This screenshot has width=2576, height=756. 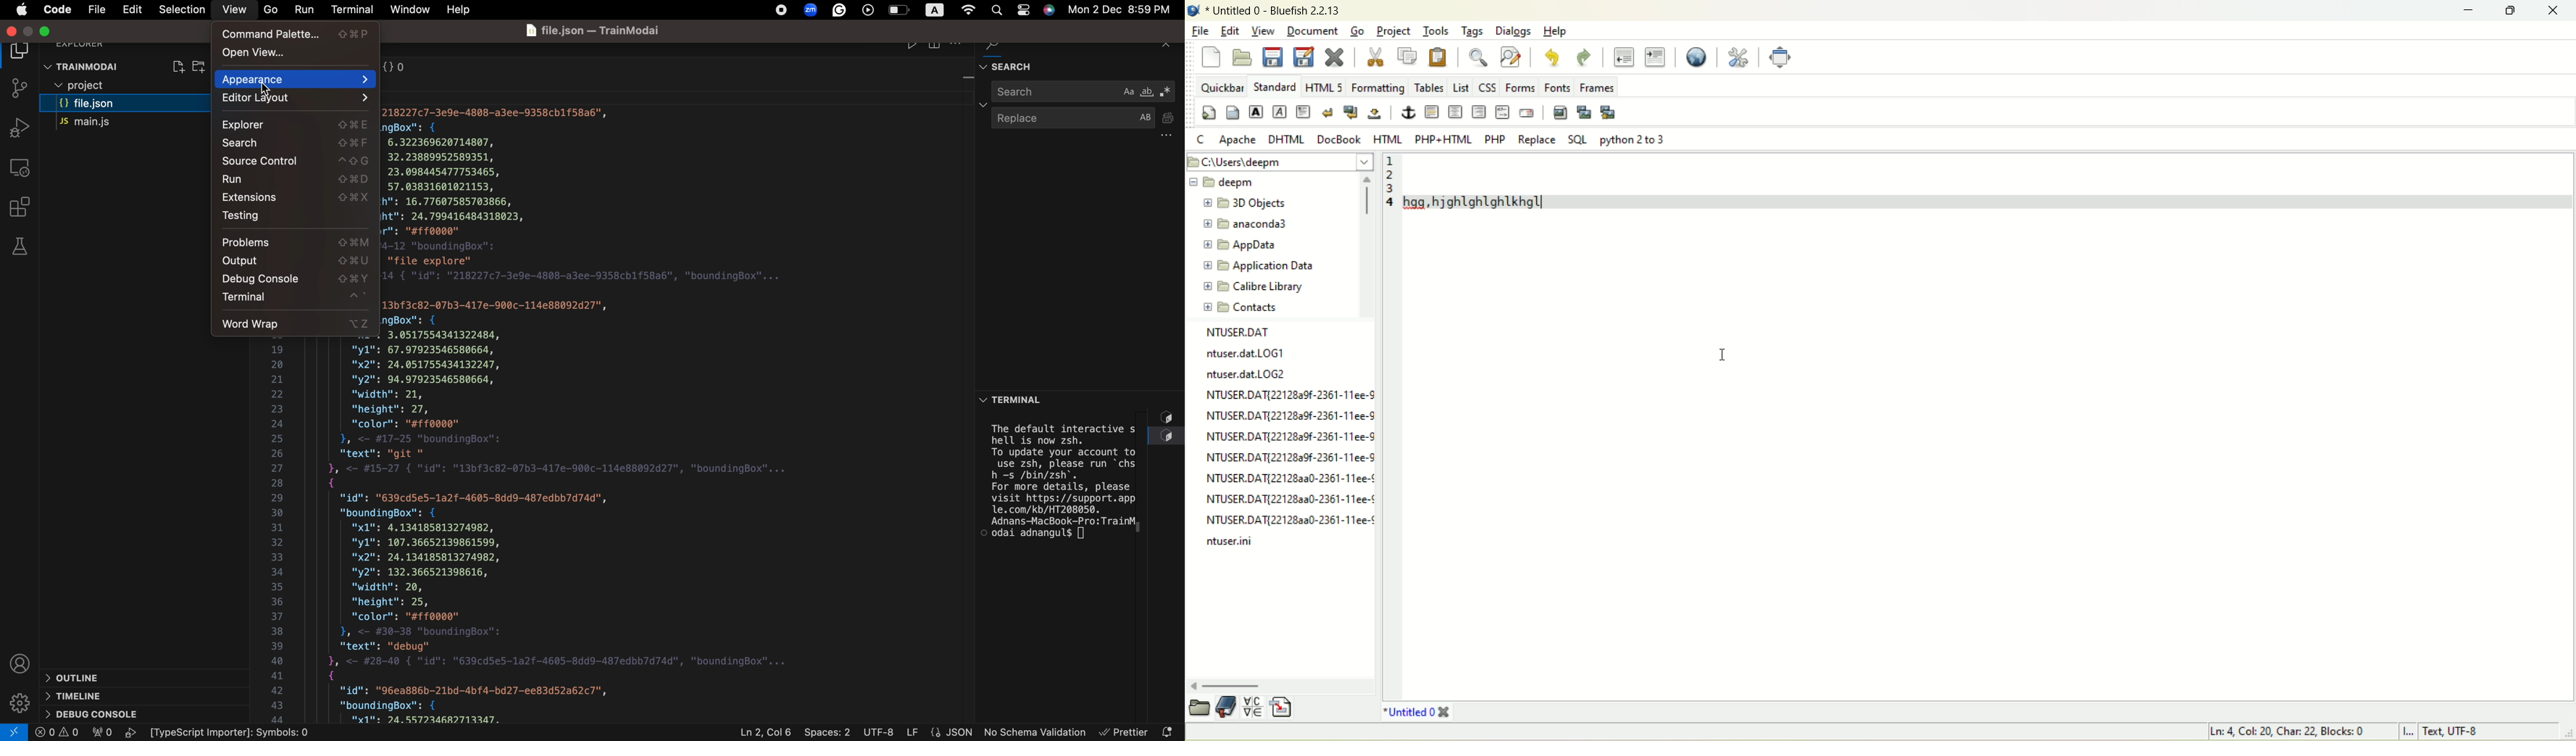 What do you see at coordinates (1985, 180) in the screenshot?
I see `text in editor` at bounding box center [1985, 180].